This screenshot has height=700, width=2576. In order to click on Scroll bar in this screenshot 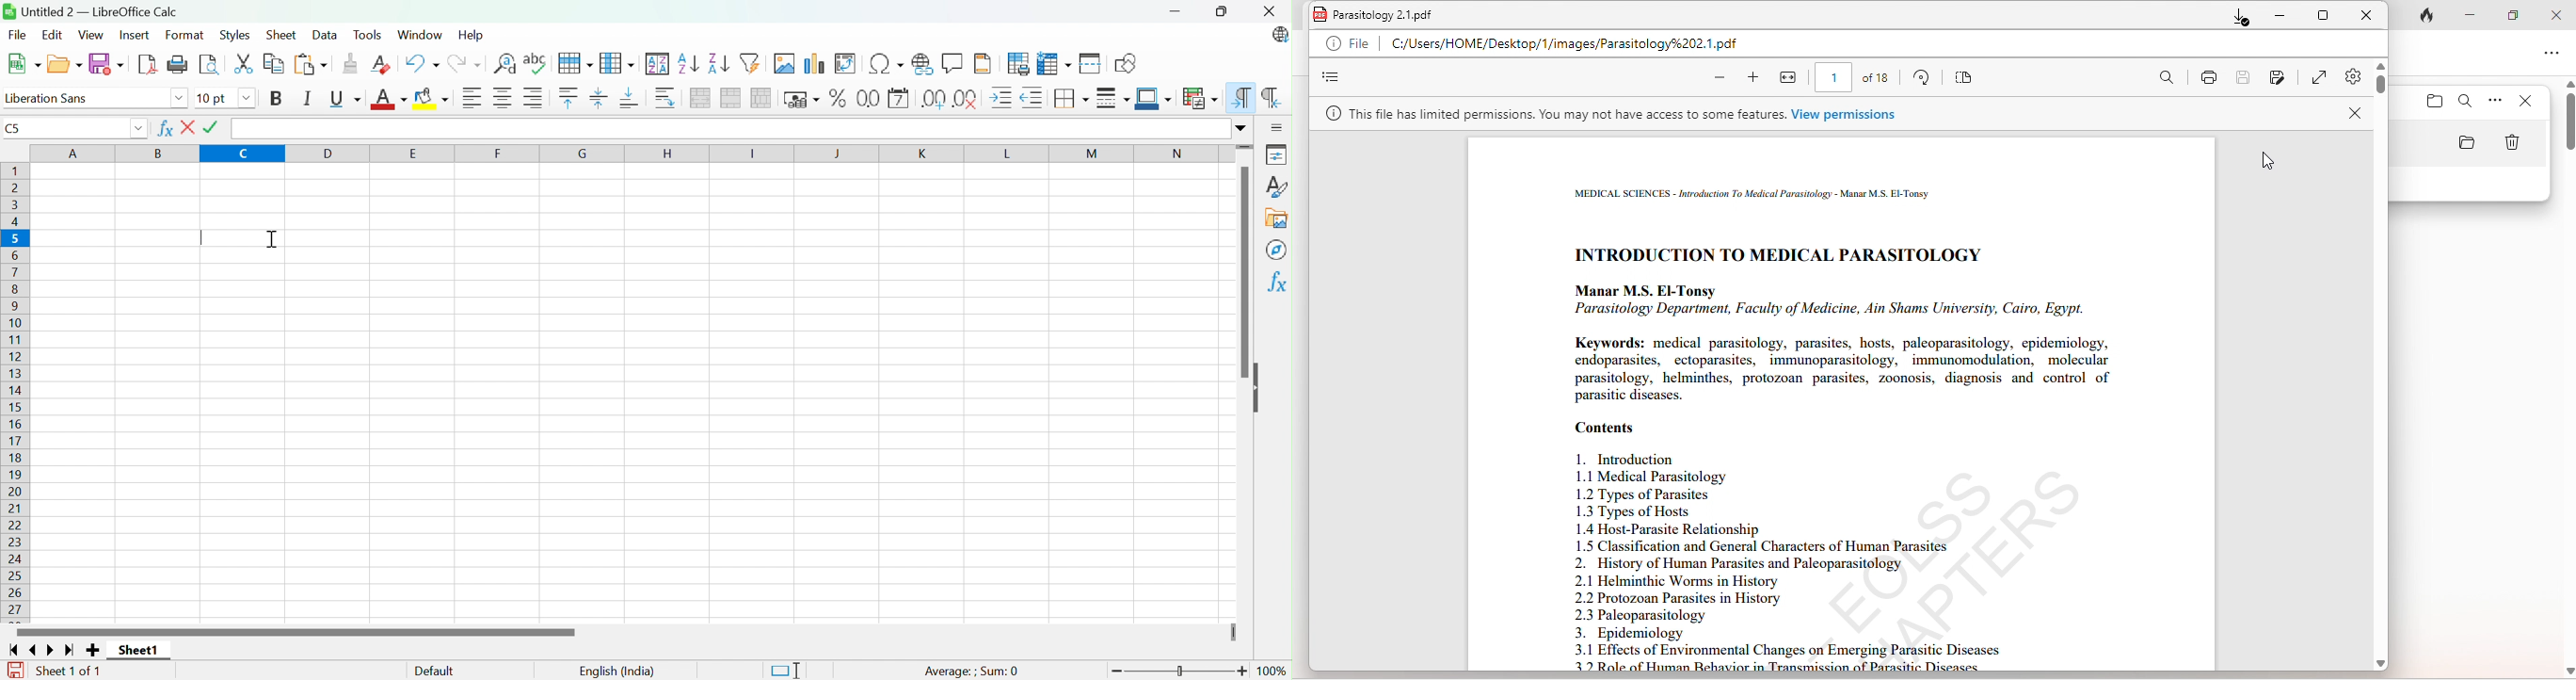, I will do `click(1245, 273)`.